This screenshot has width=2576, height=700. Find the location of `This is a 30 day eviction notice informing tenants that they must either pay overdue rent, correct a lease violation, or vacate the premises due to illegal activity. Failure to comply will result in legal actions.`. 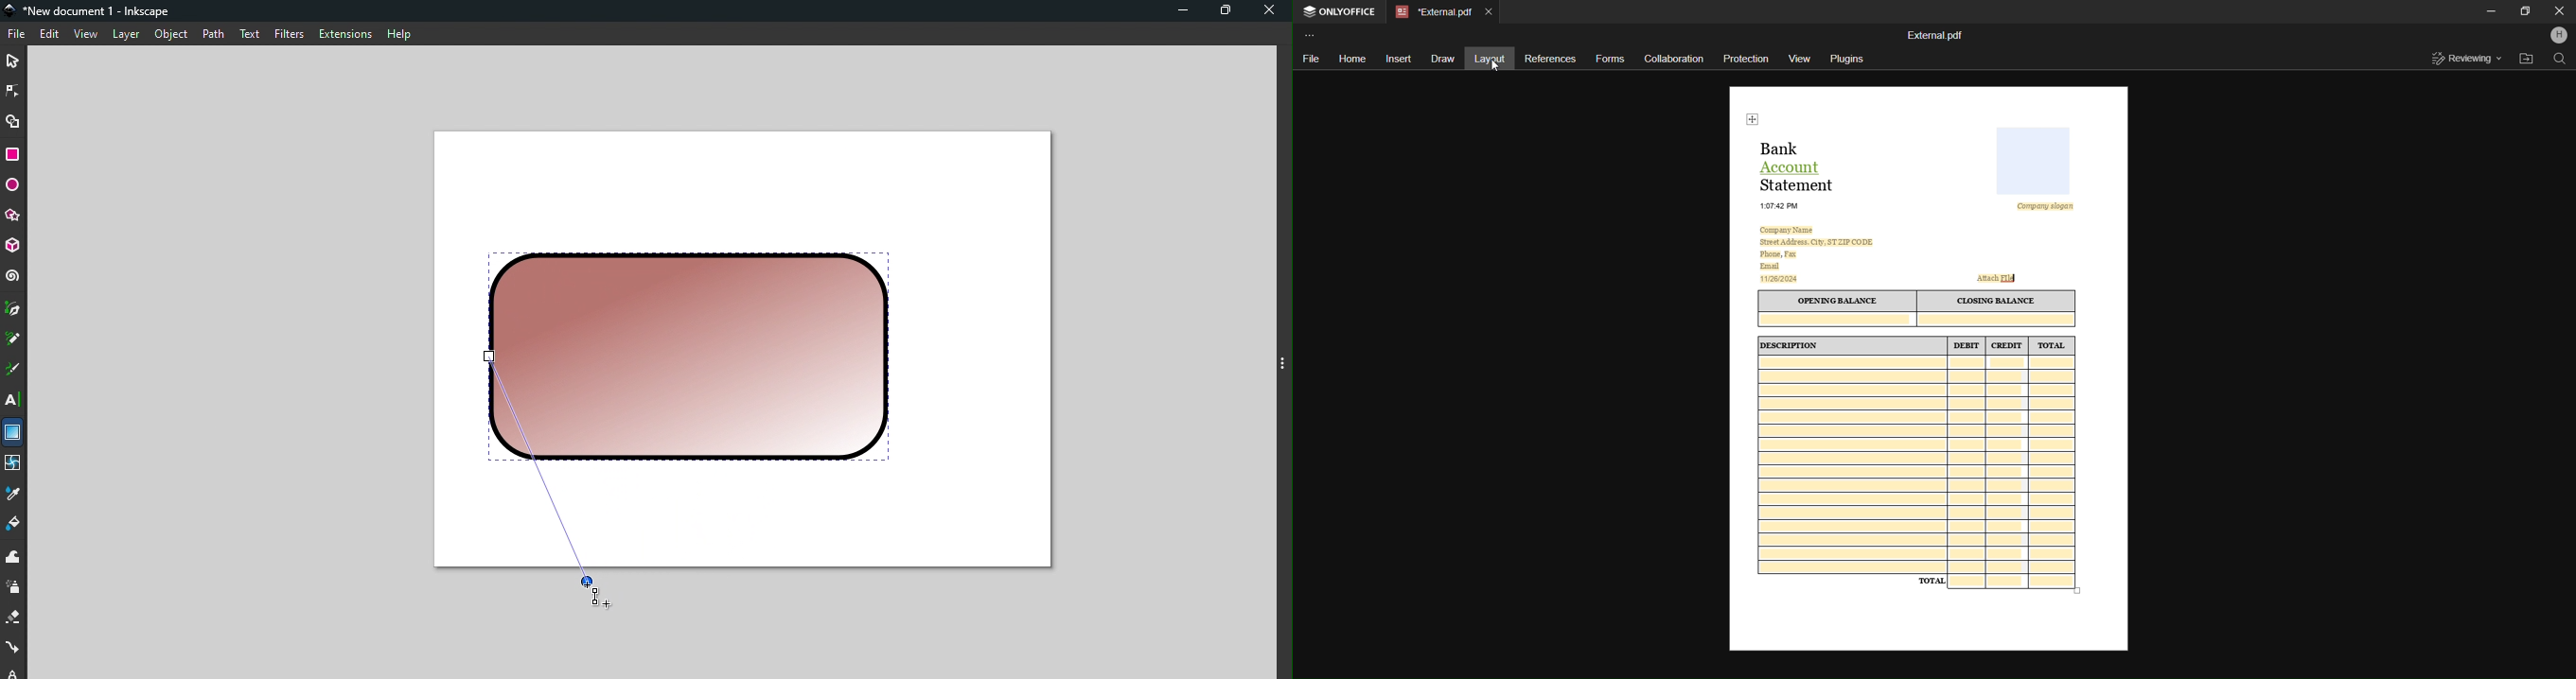

This is a 30 day eviction notice informing tenants that they must either pay overdue rent, correct a lease violation, or vacate the premises due to illegal activity. Failure to comply will result in legal actions. is located at coordinates (1928, 369).